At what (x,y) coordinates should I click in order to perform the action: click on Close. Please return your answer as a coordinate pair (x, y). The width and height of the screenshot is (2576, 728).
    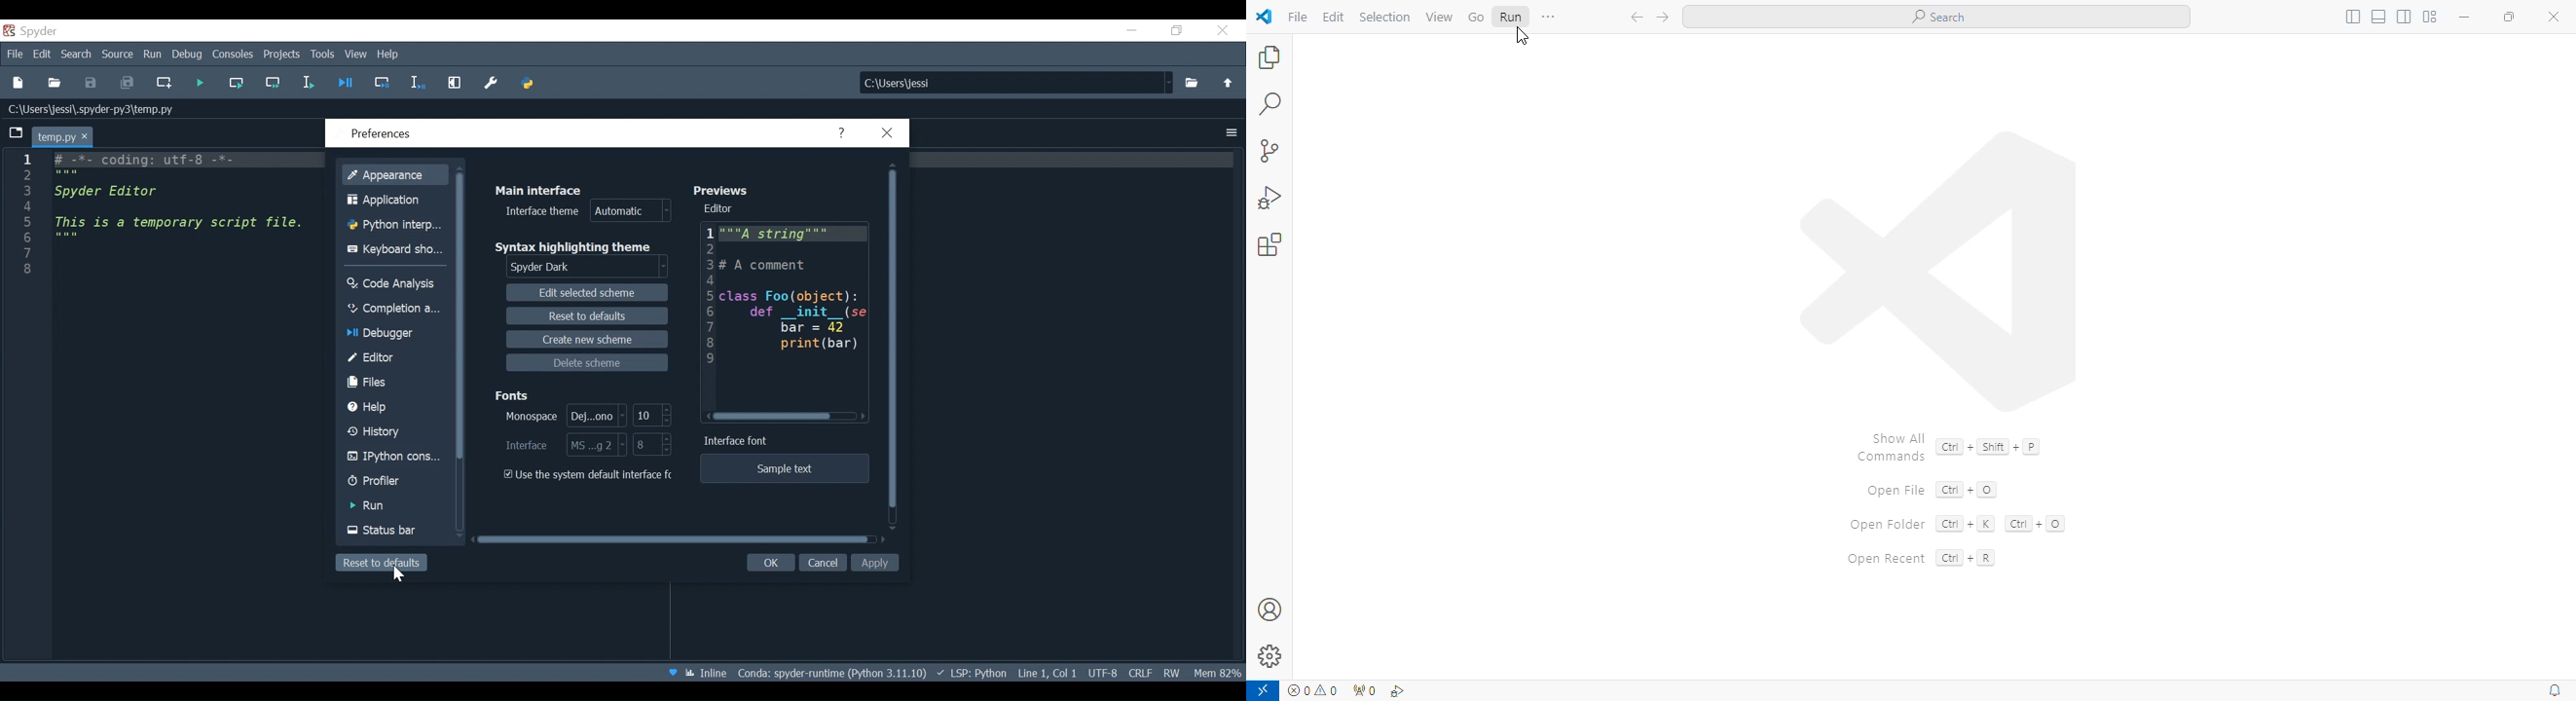
    Looking at the image, I should click on (1221, 31).